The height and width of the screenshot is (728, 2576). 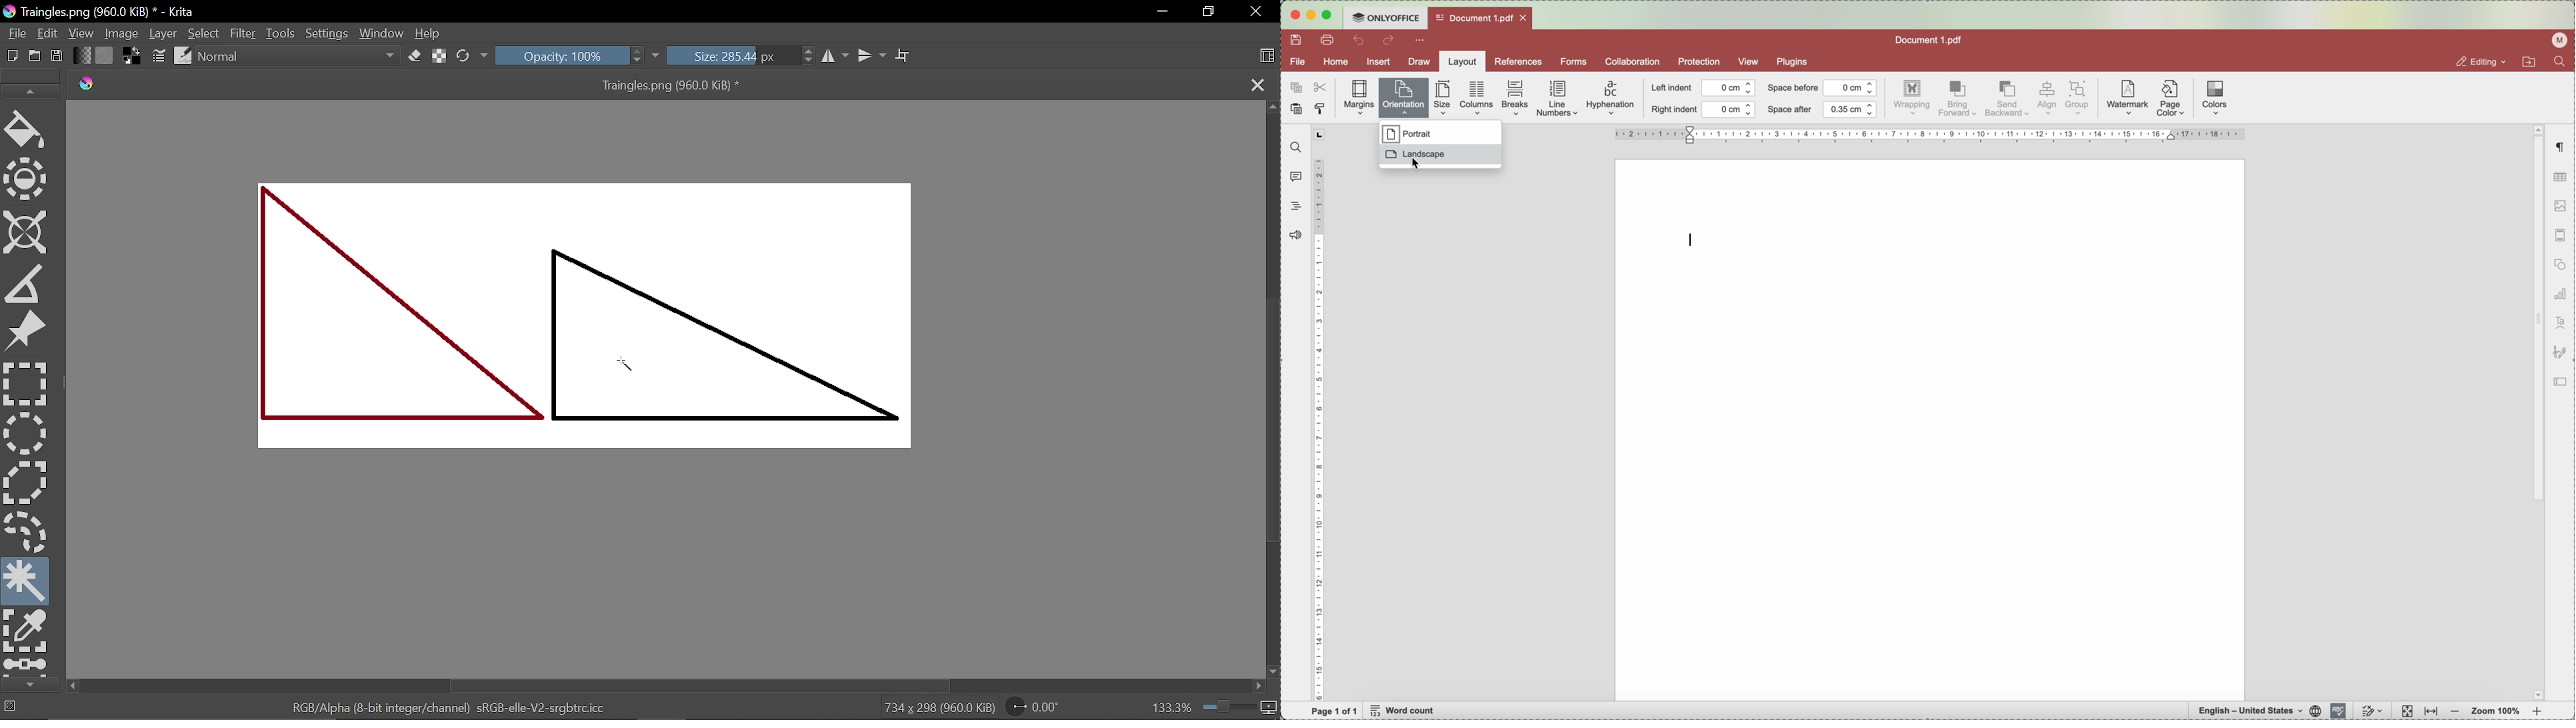 I want to click on logo, so click(x=87, y=85).